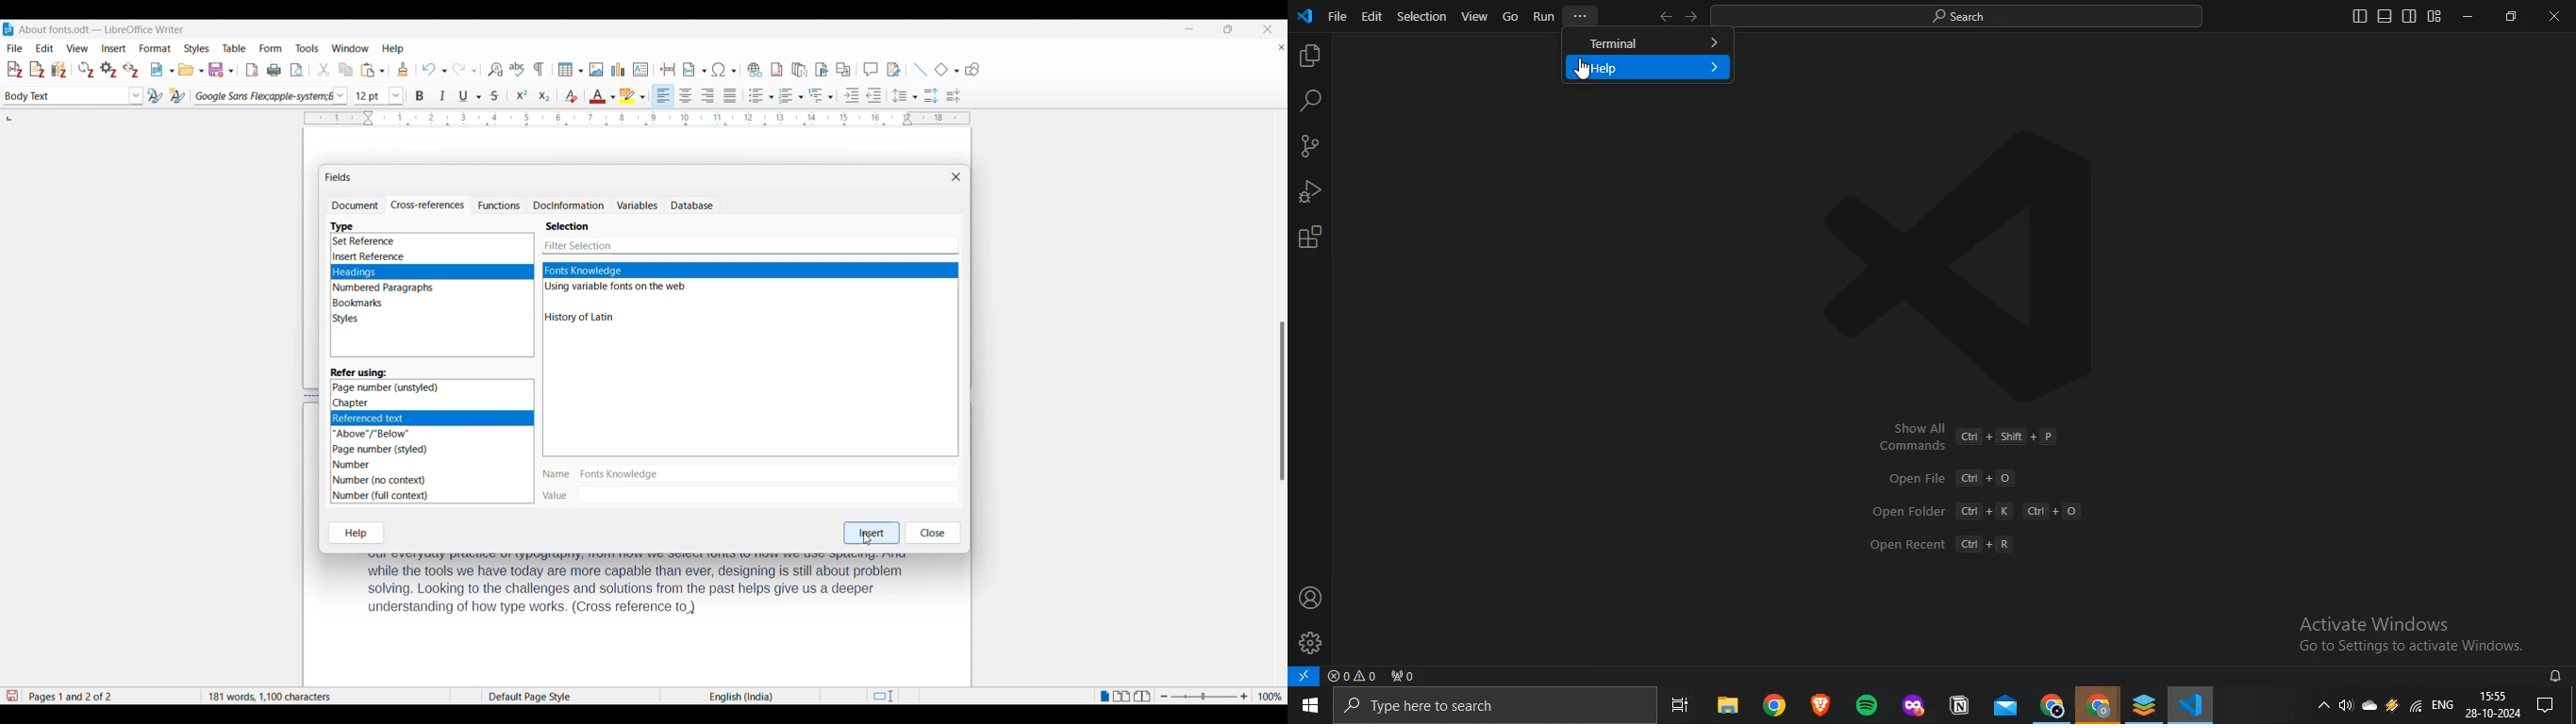 The height and width of the screenshot is (728, 2576). What do you see at coordinates (555, 475) in the screenshot?
I see `| Name` at bounding box center [555, 475].